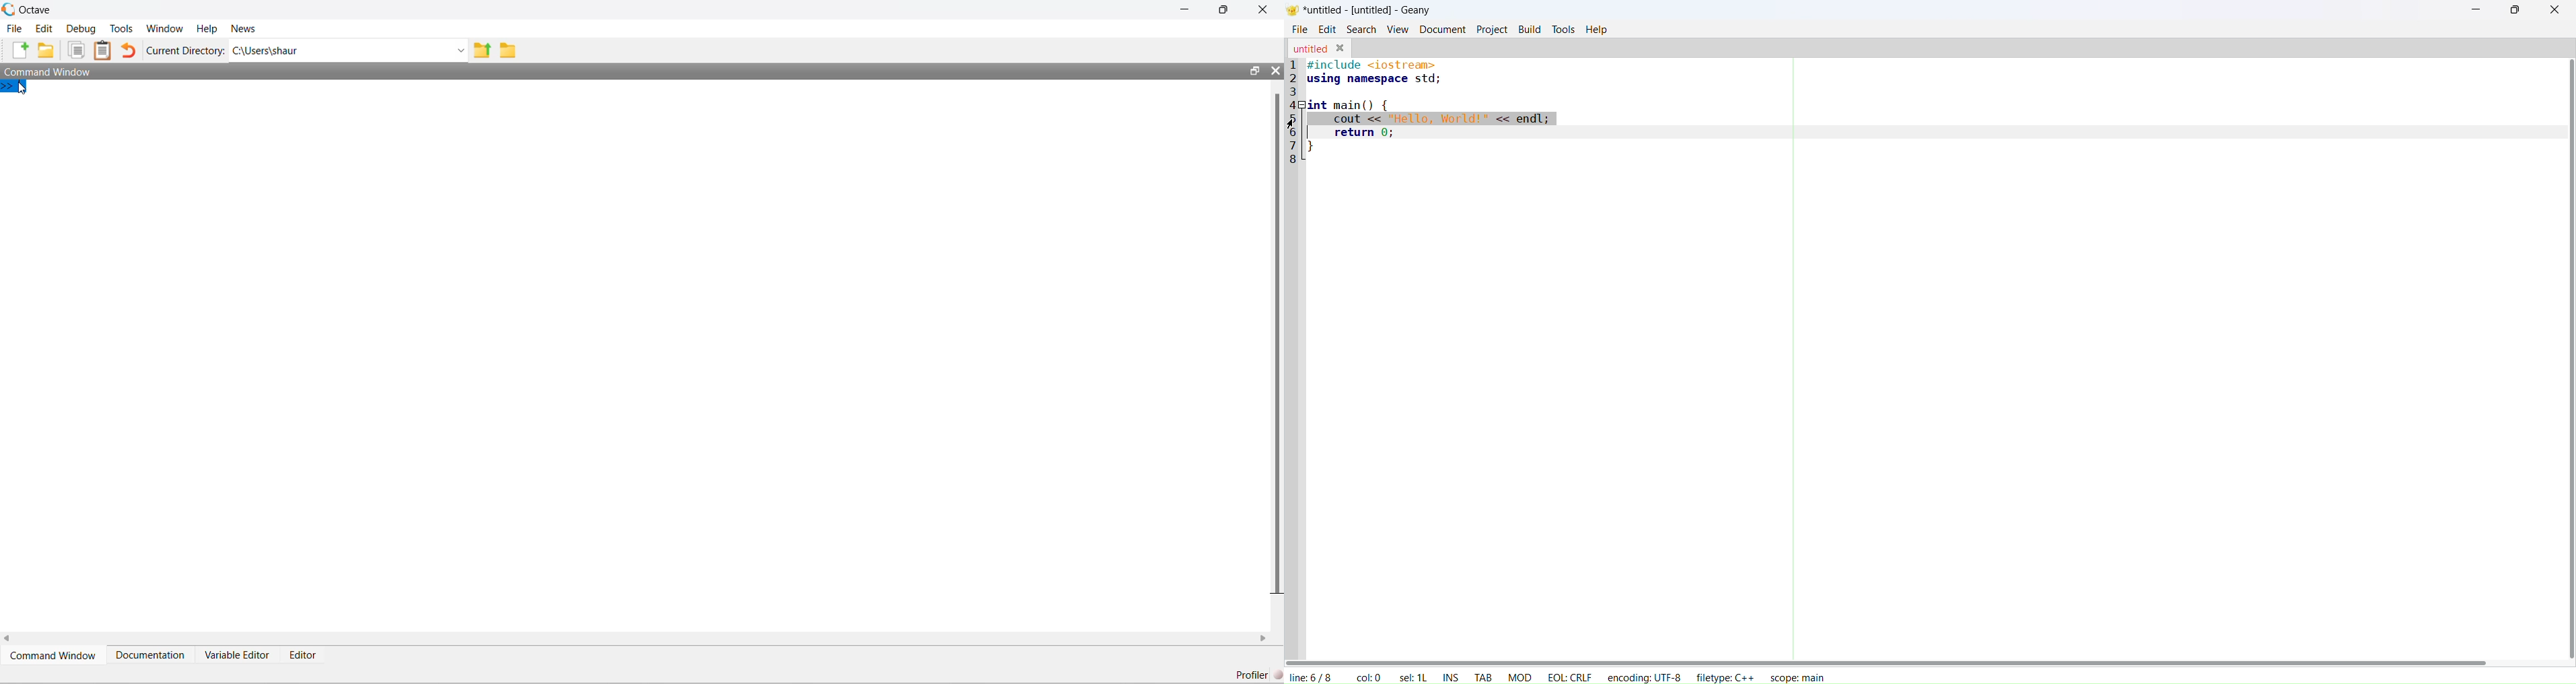  What do you see at coordinates (508, 50) in the screenshot?
I see `Folder` at bounding box center [508, 50].